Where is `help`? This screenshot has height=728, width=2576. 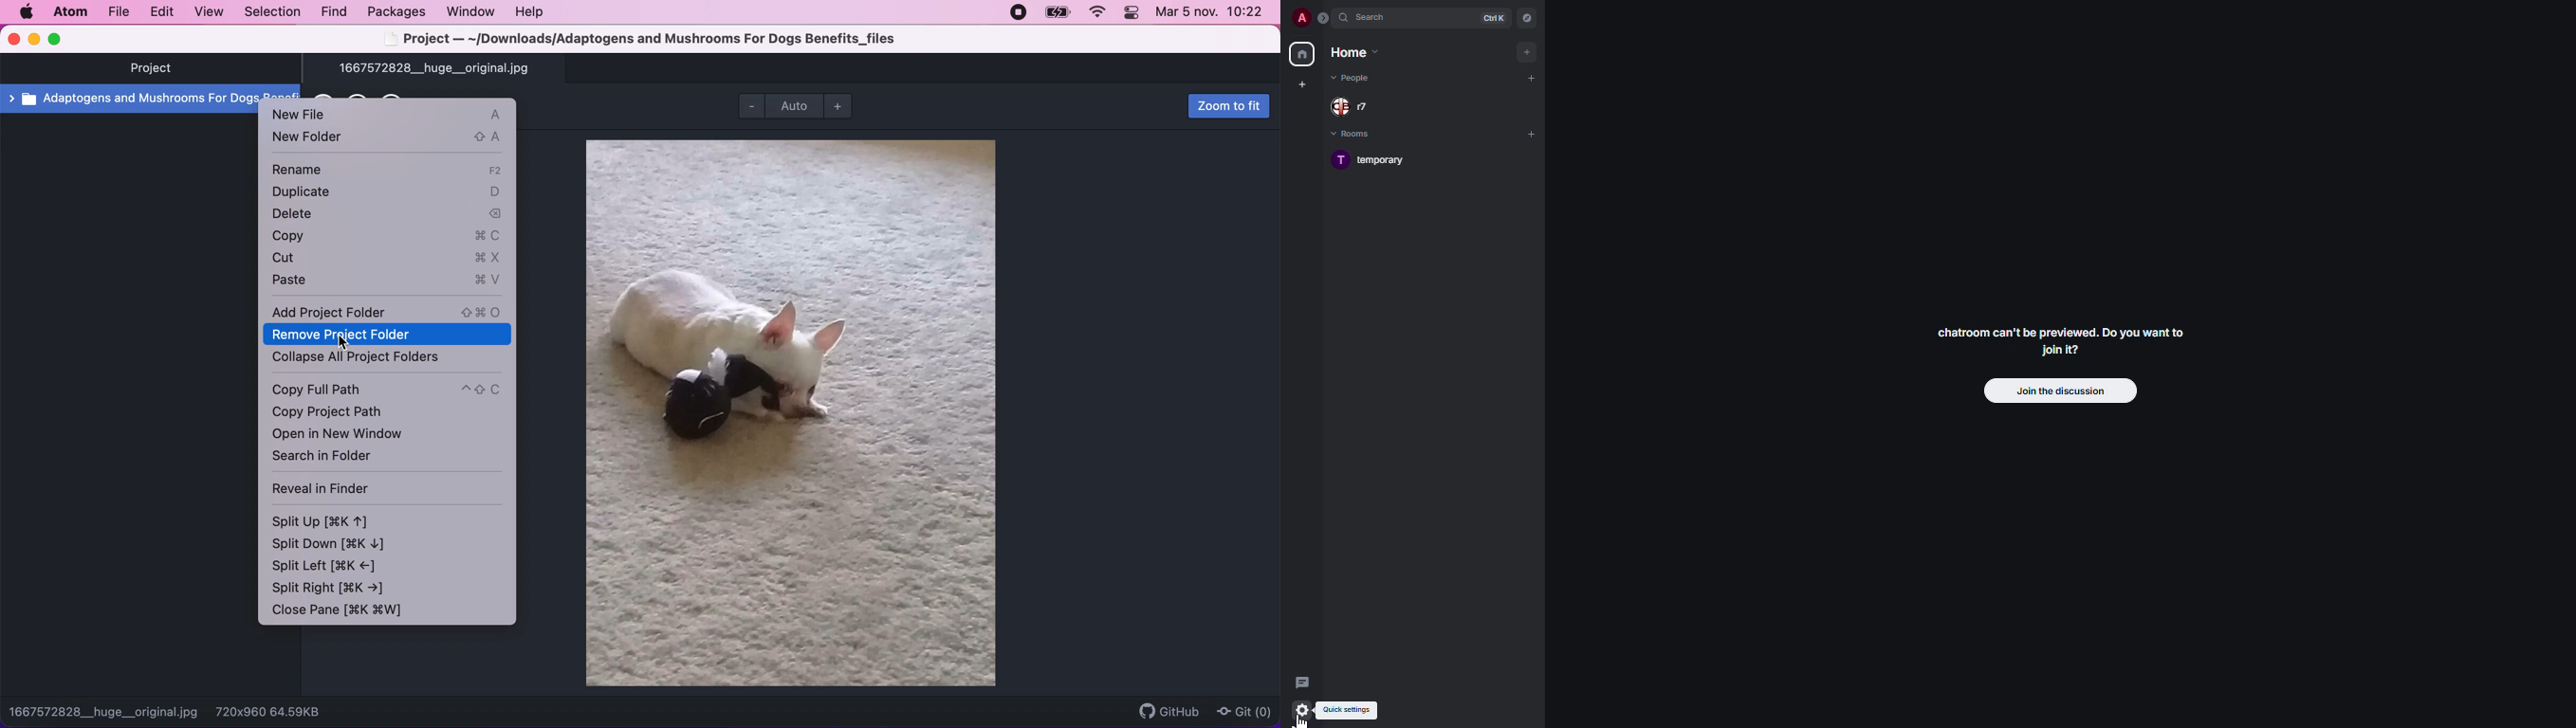 help is located at coordinates (531, 14).